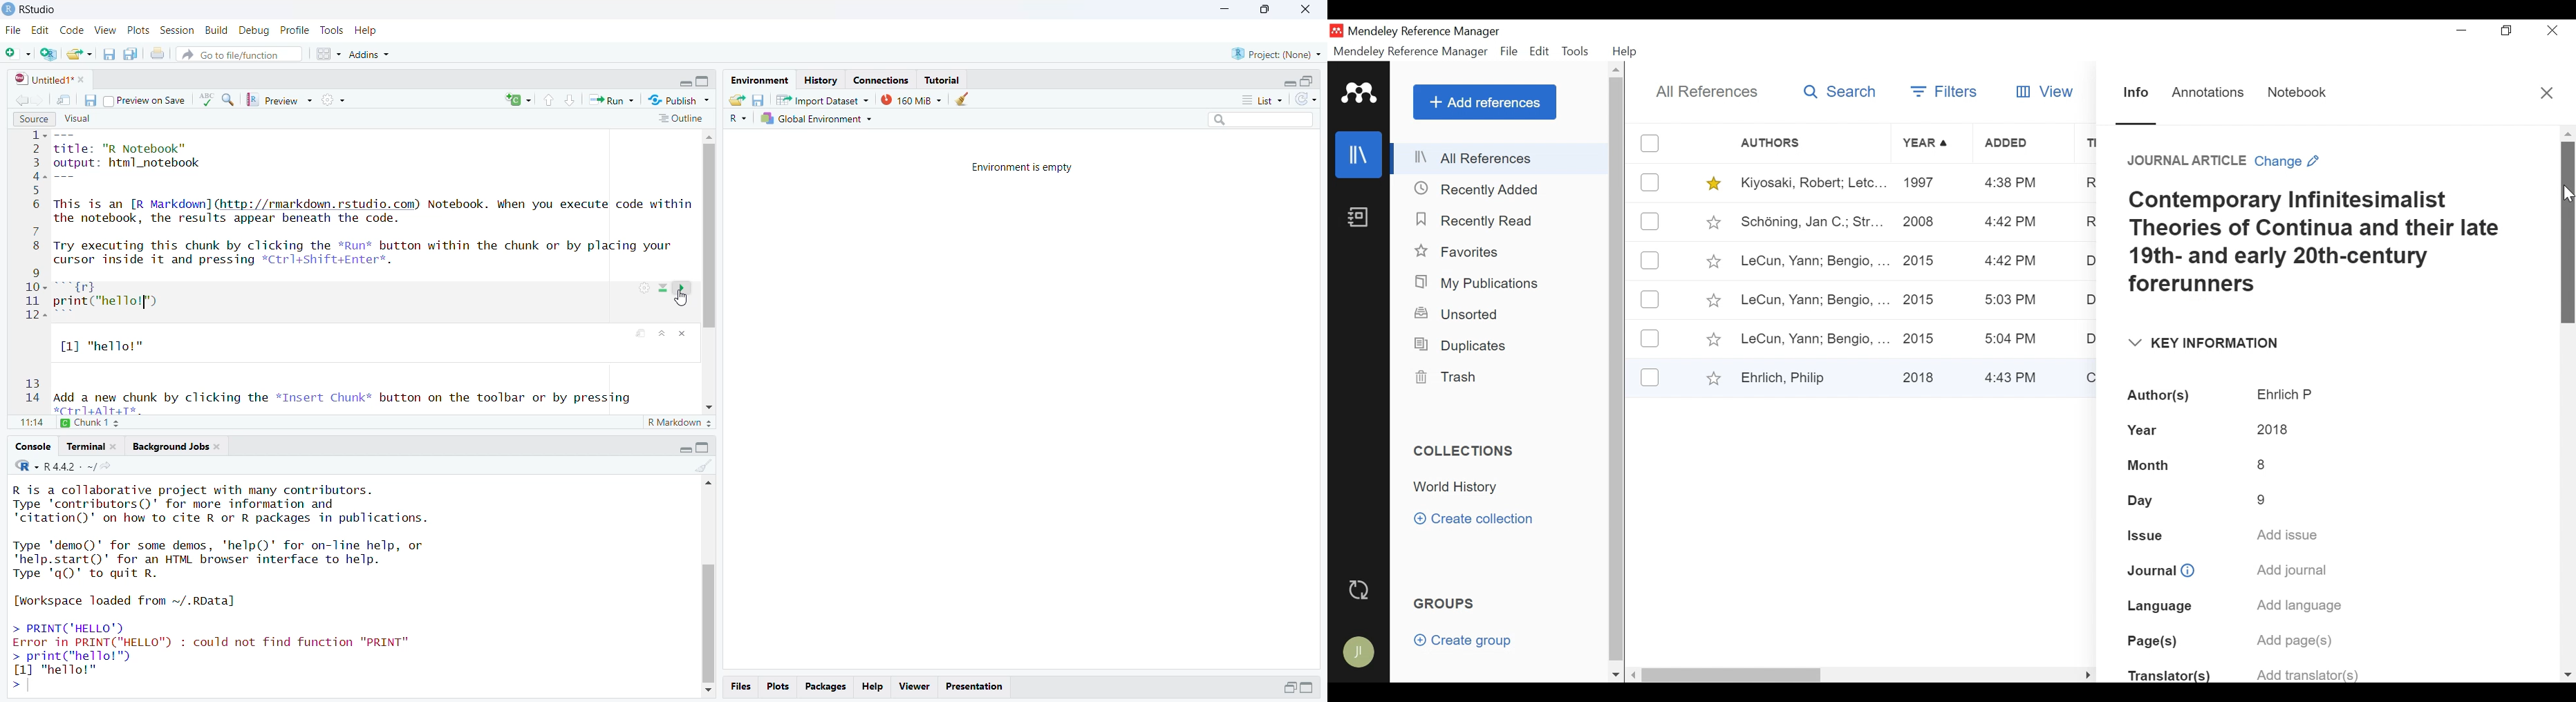 This screenshot has height=728, width=2576. What do you see at coordinates (612, 100) in the screenshot?
I see `run` at bounding box center [612, 100].